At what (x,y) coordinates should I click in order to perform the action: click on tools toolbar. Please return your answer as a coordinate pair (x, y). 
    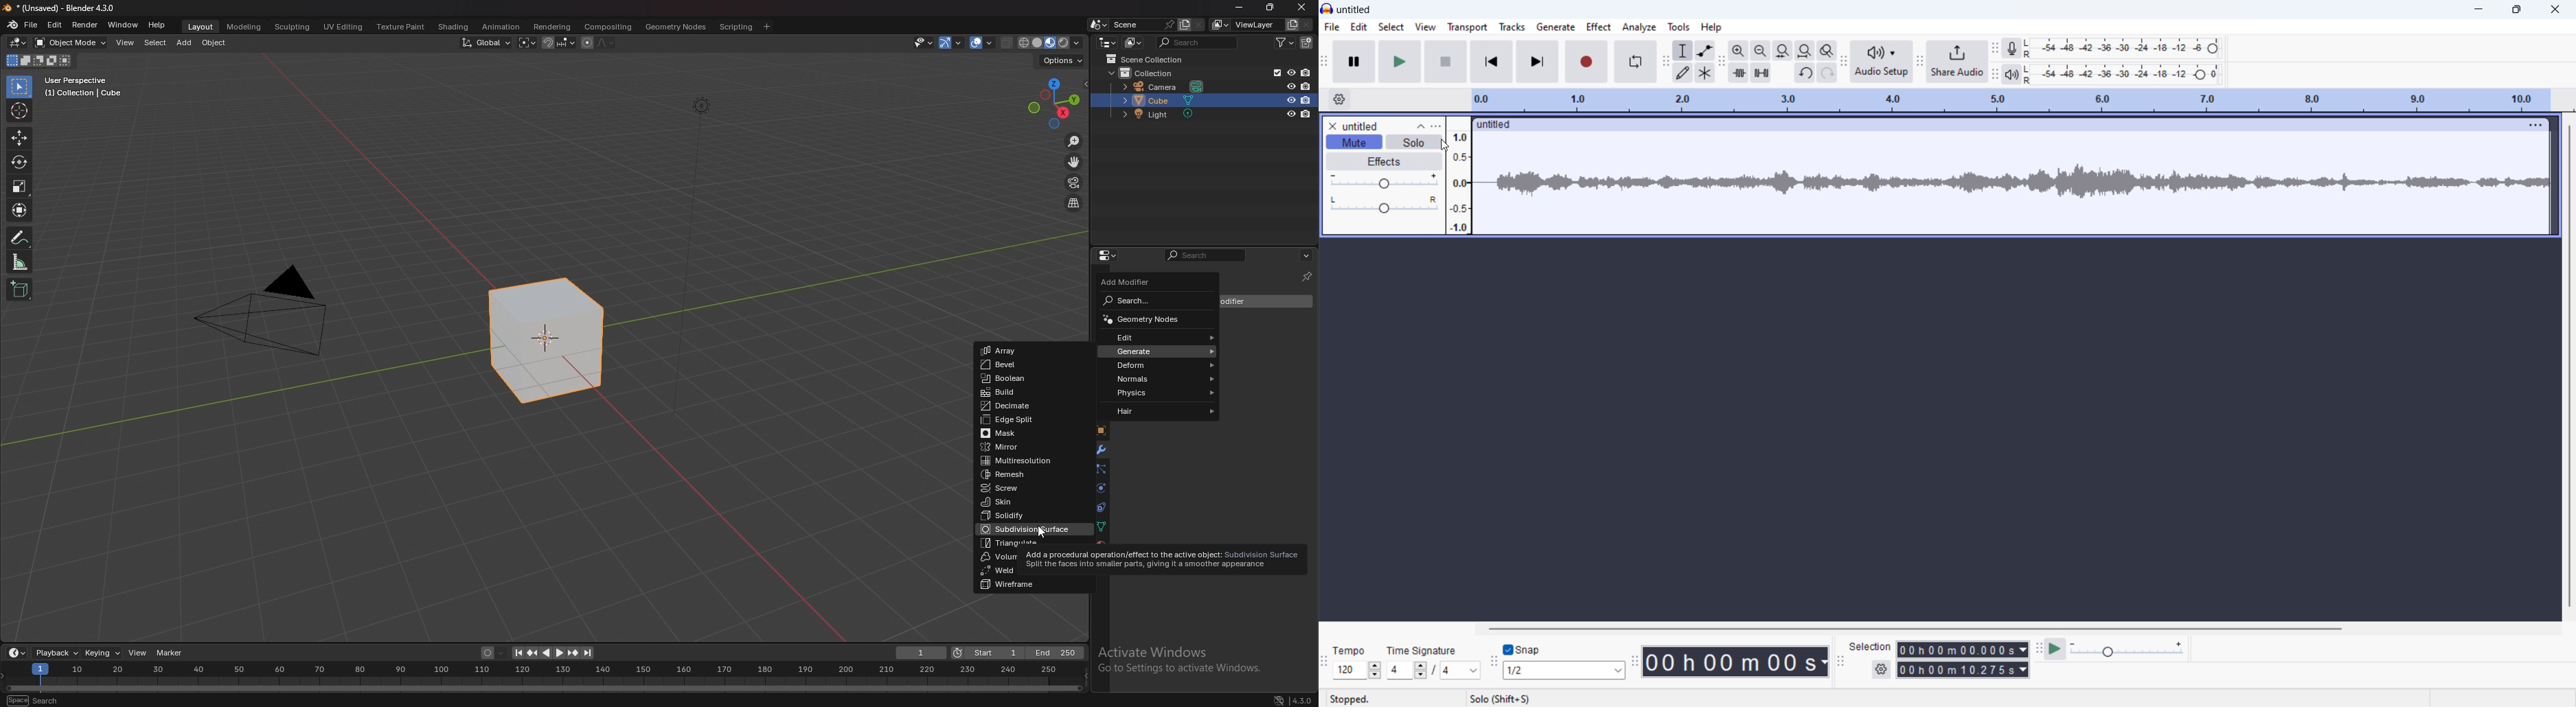
    Looking at the image, I should click on (1666, 62).